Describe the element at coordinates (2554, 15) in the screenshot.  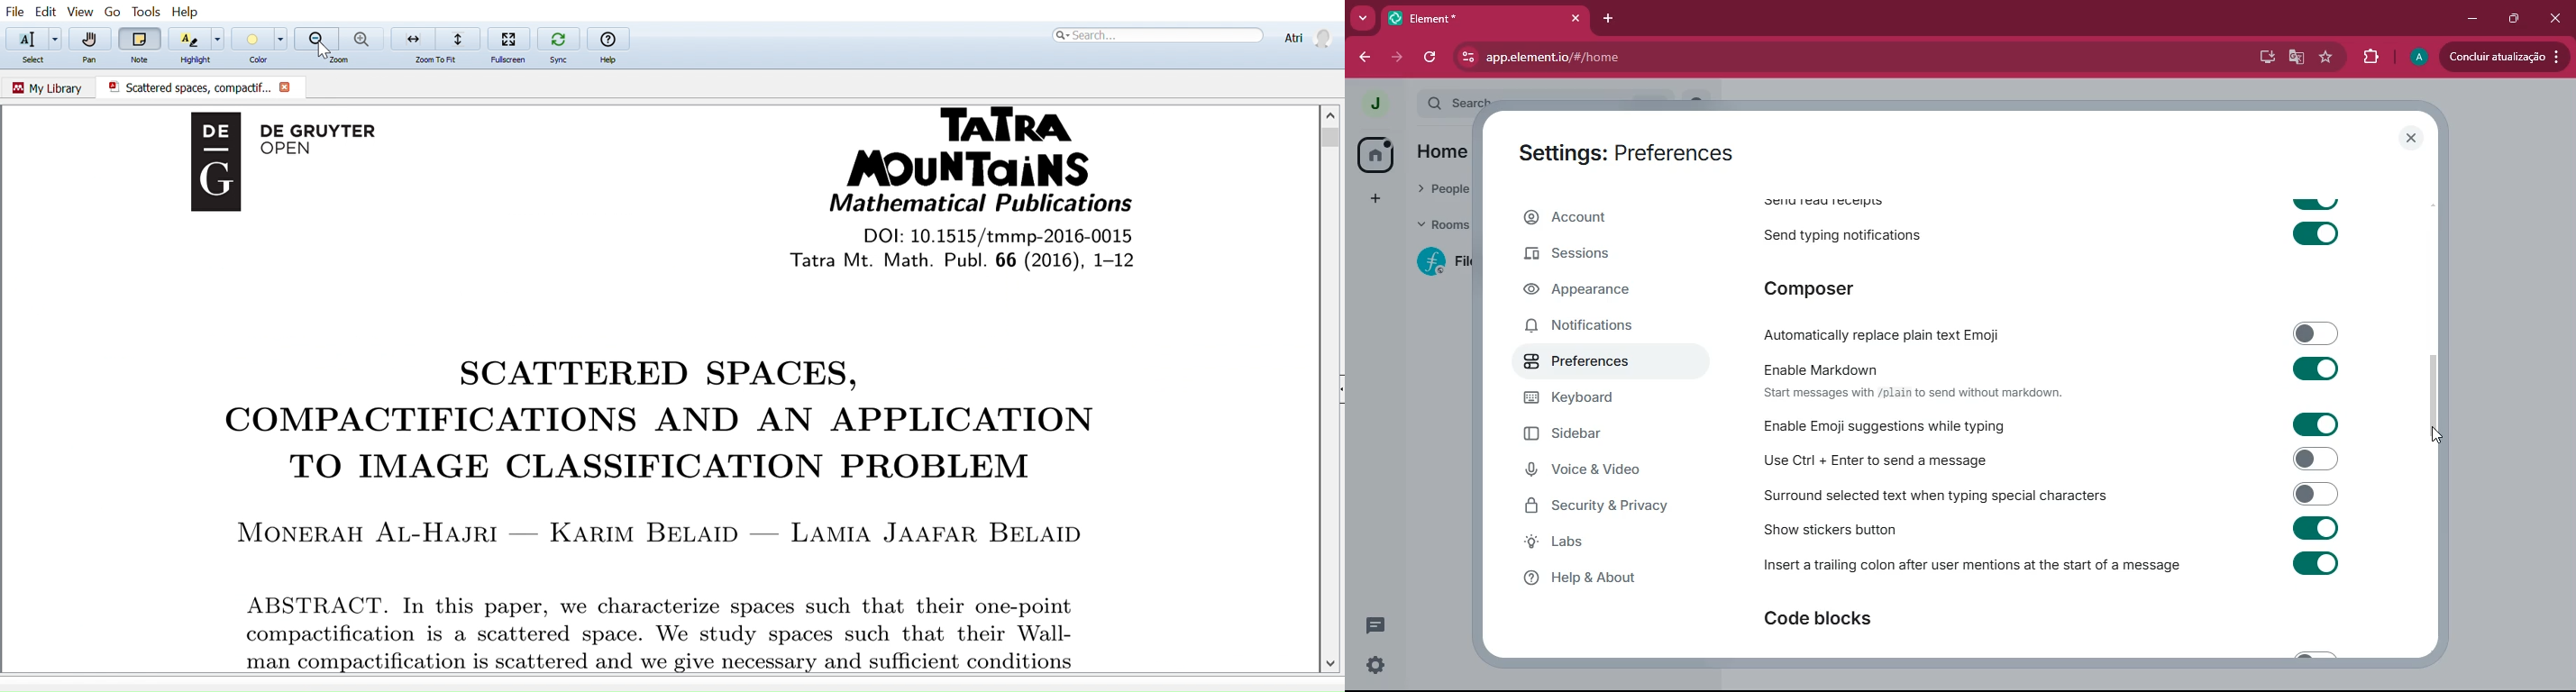
I see `close` at that location.